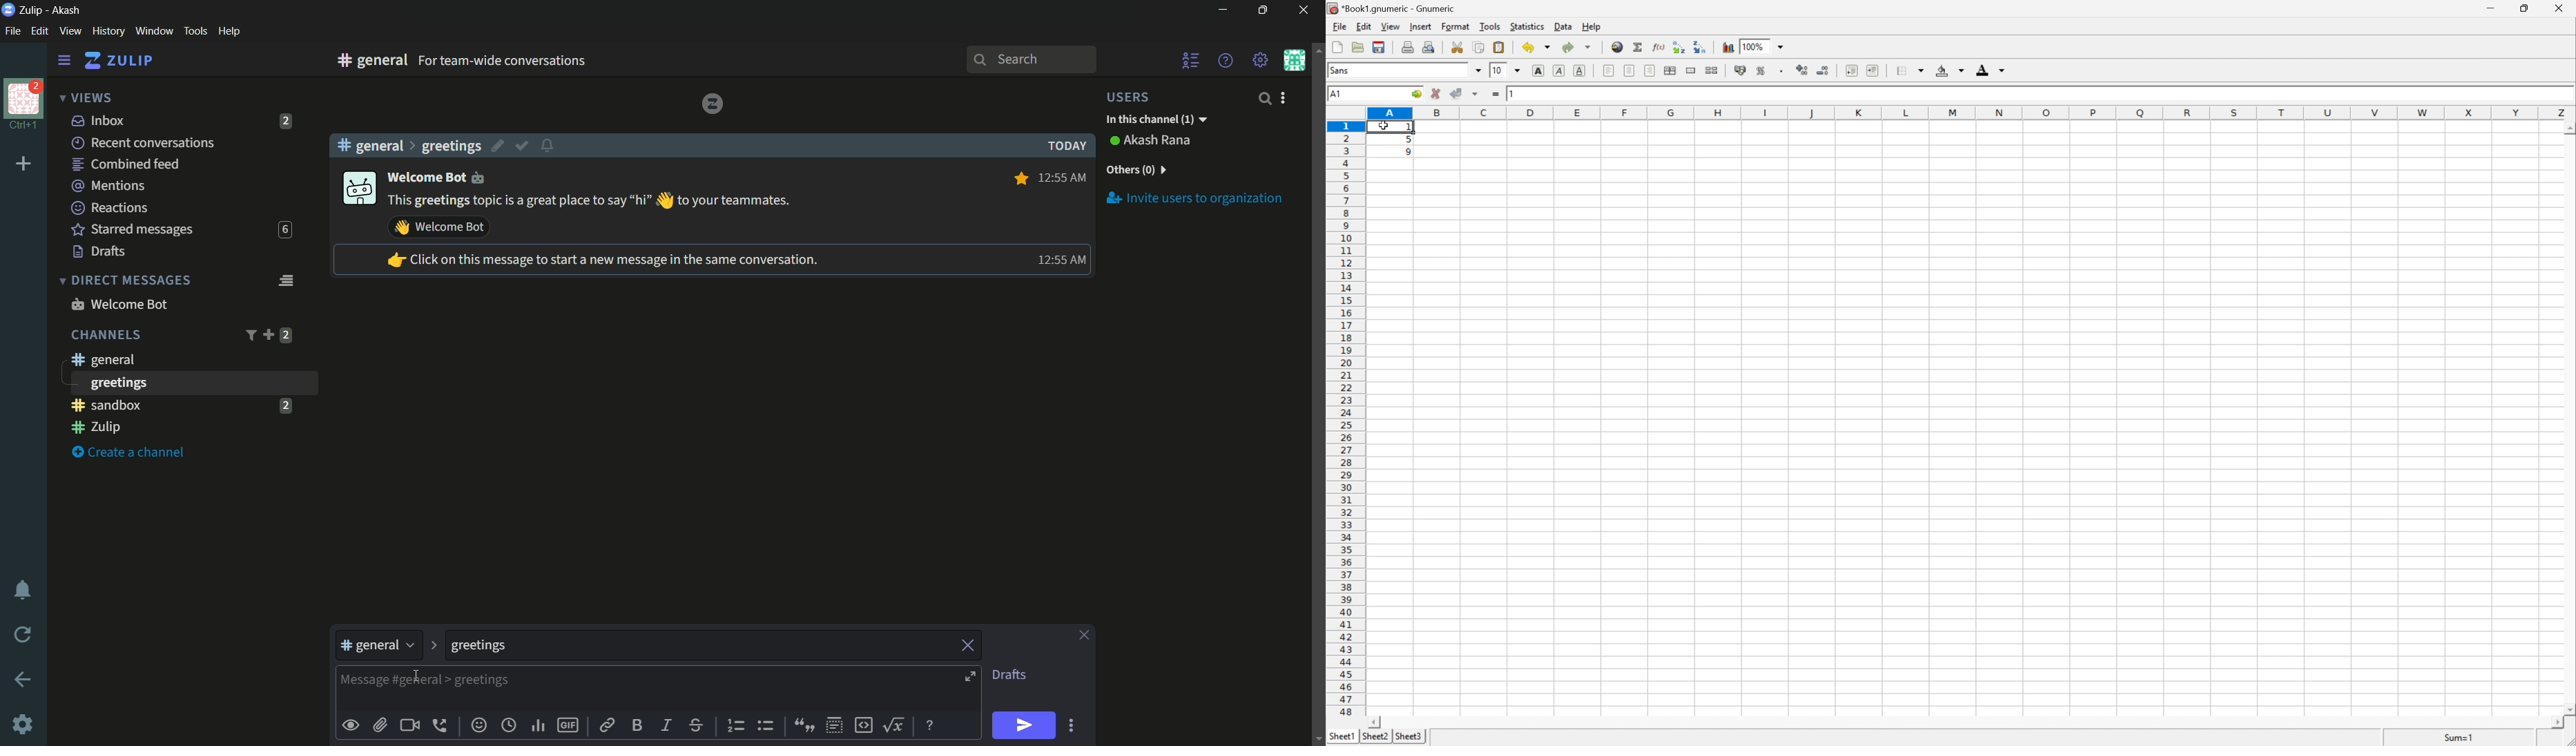 The image size is (2576, 756). I want to click on spoiler, so click(834, 726).